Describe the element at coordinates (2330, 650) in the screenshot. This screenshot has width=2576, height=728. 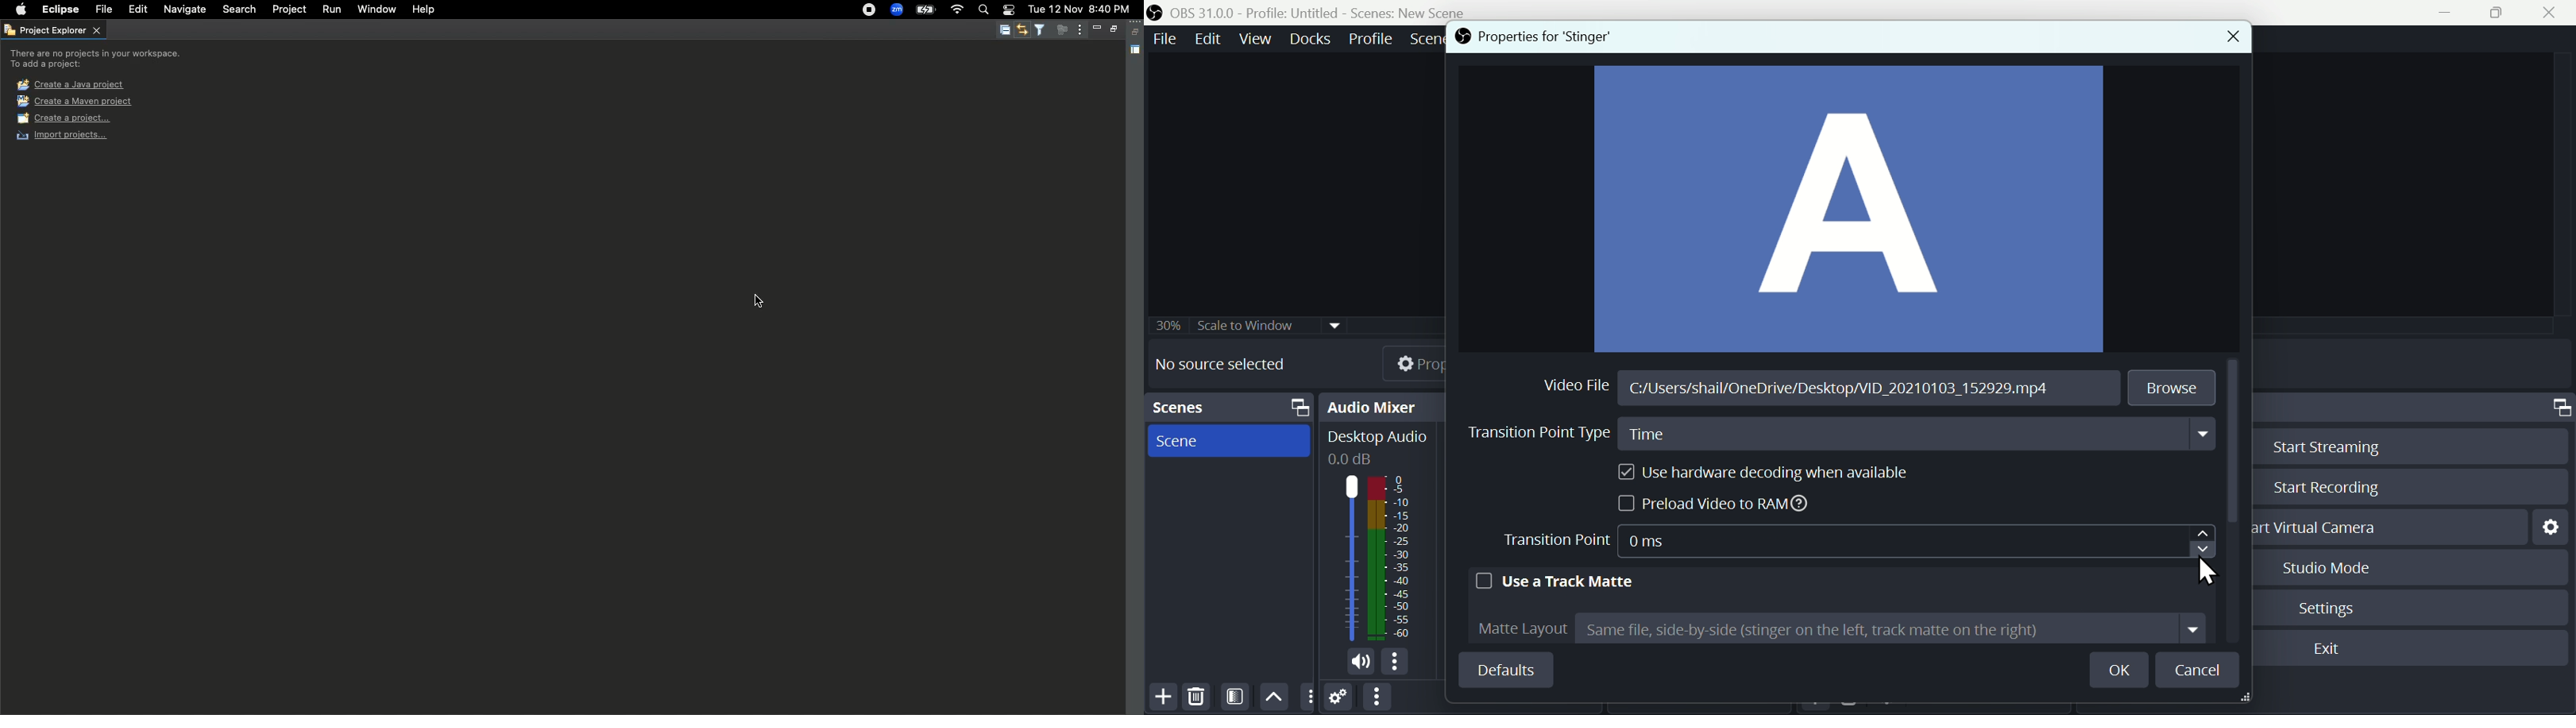
I see `Exit` at that location.